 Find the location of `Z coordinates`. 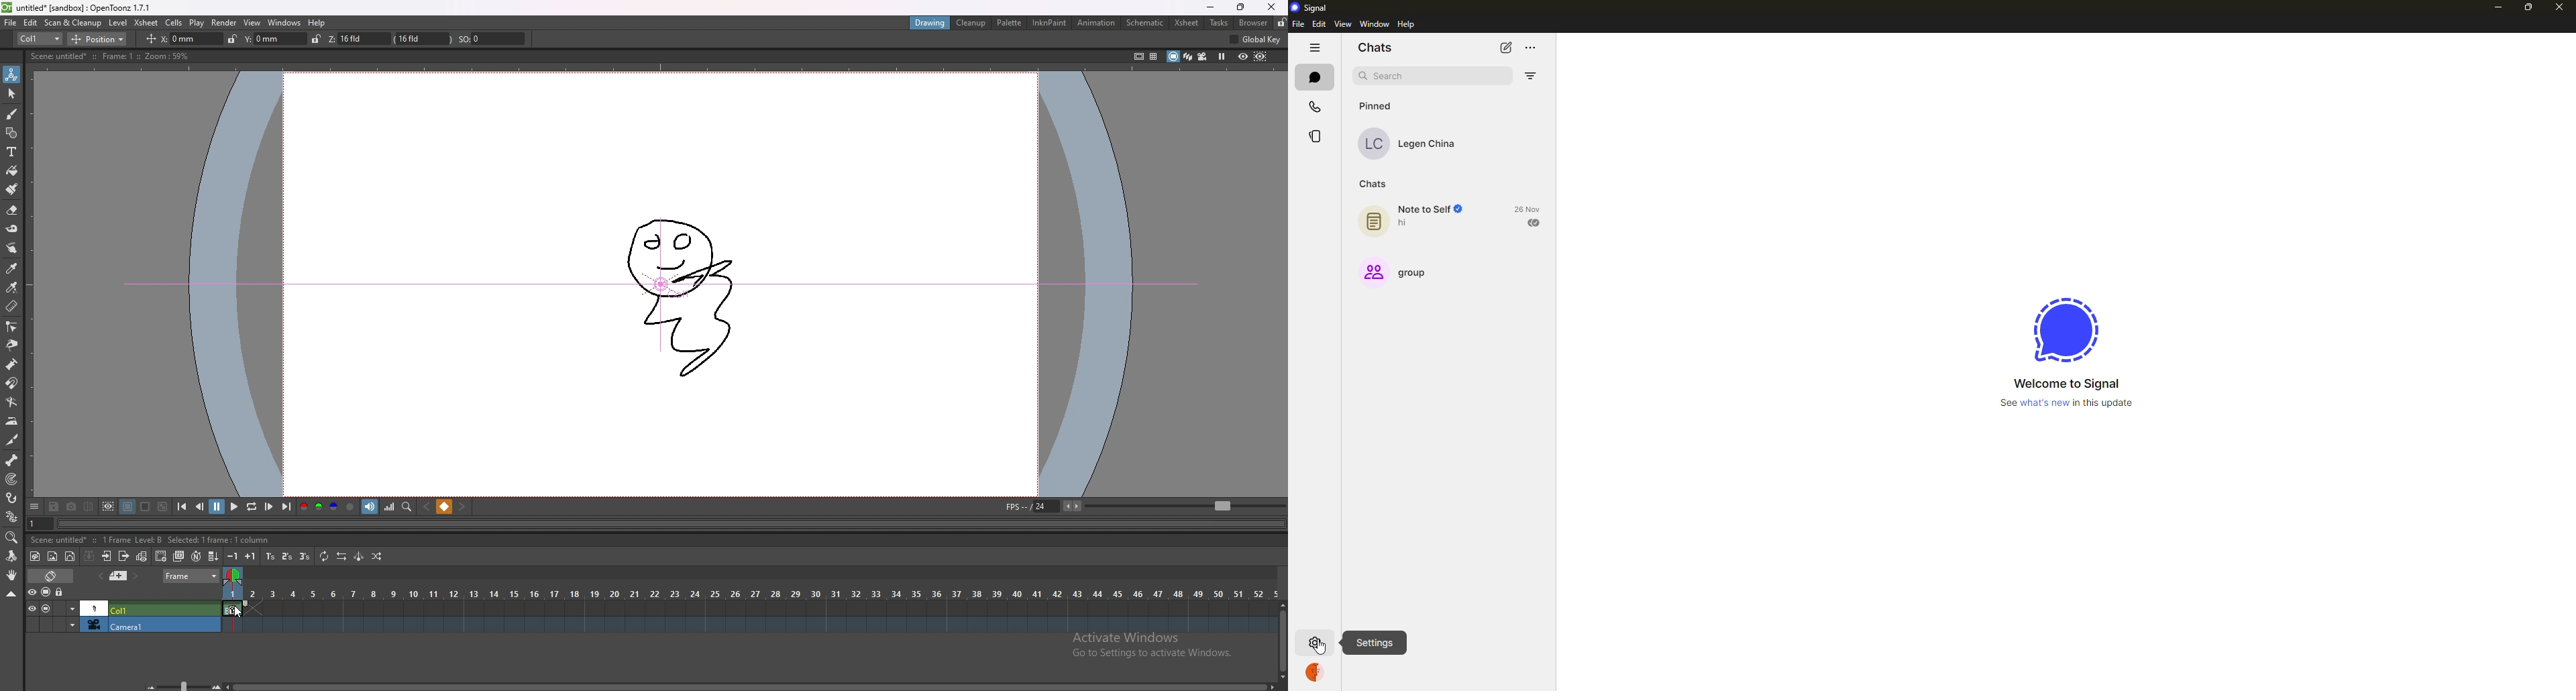

Z coordinates is located at coordinates (403, 39).